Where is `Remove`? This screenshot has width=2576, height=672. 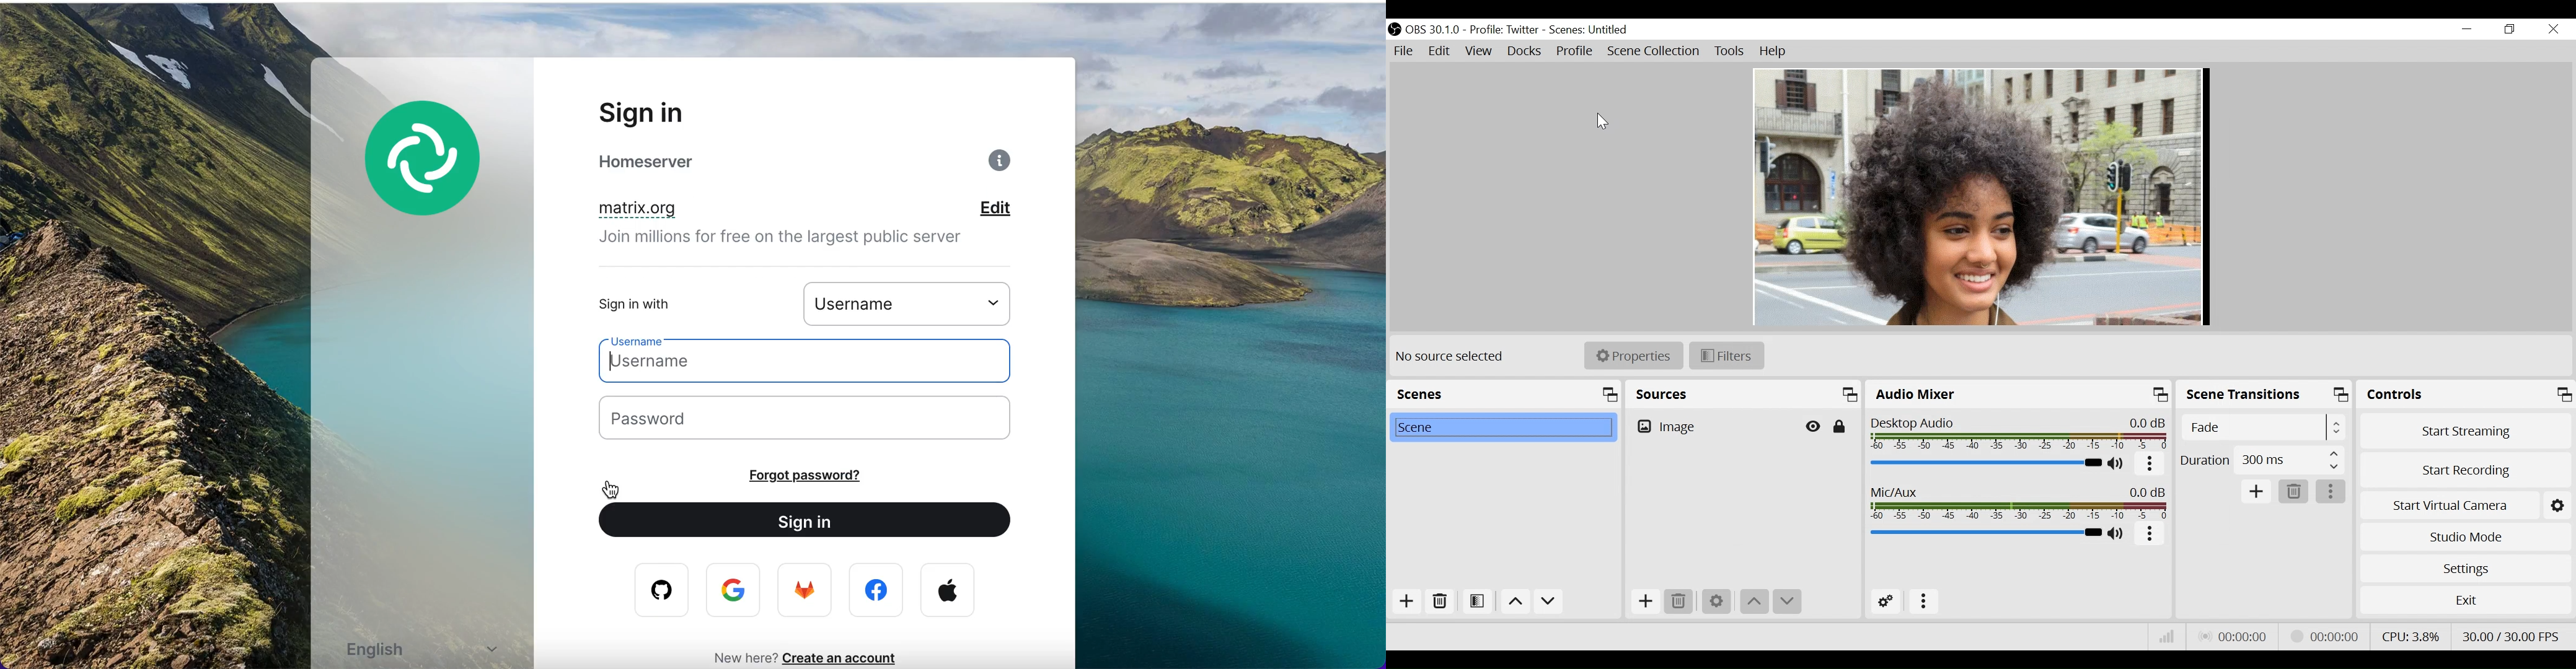 Remove is located at coordinates (1439, 604).